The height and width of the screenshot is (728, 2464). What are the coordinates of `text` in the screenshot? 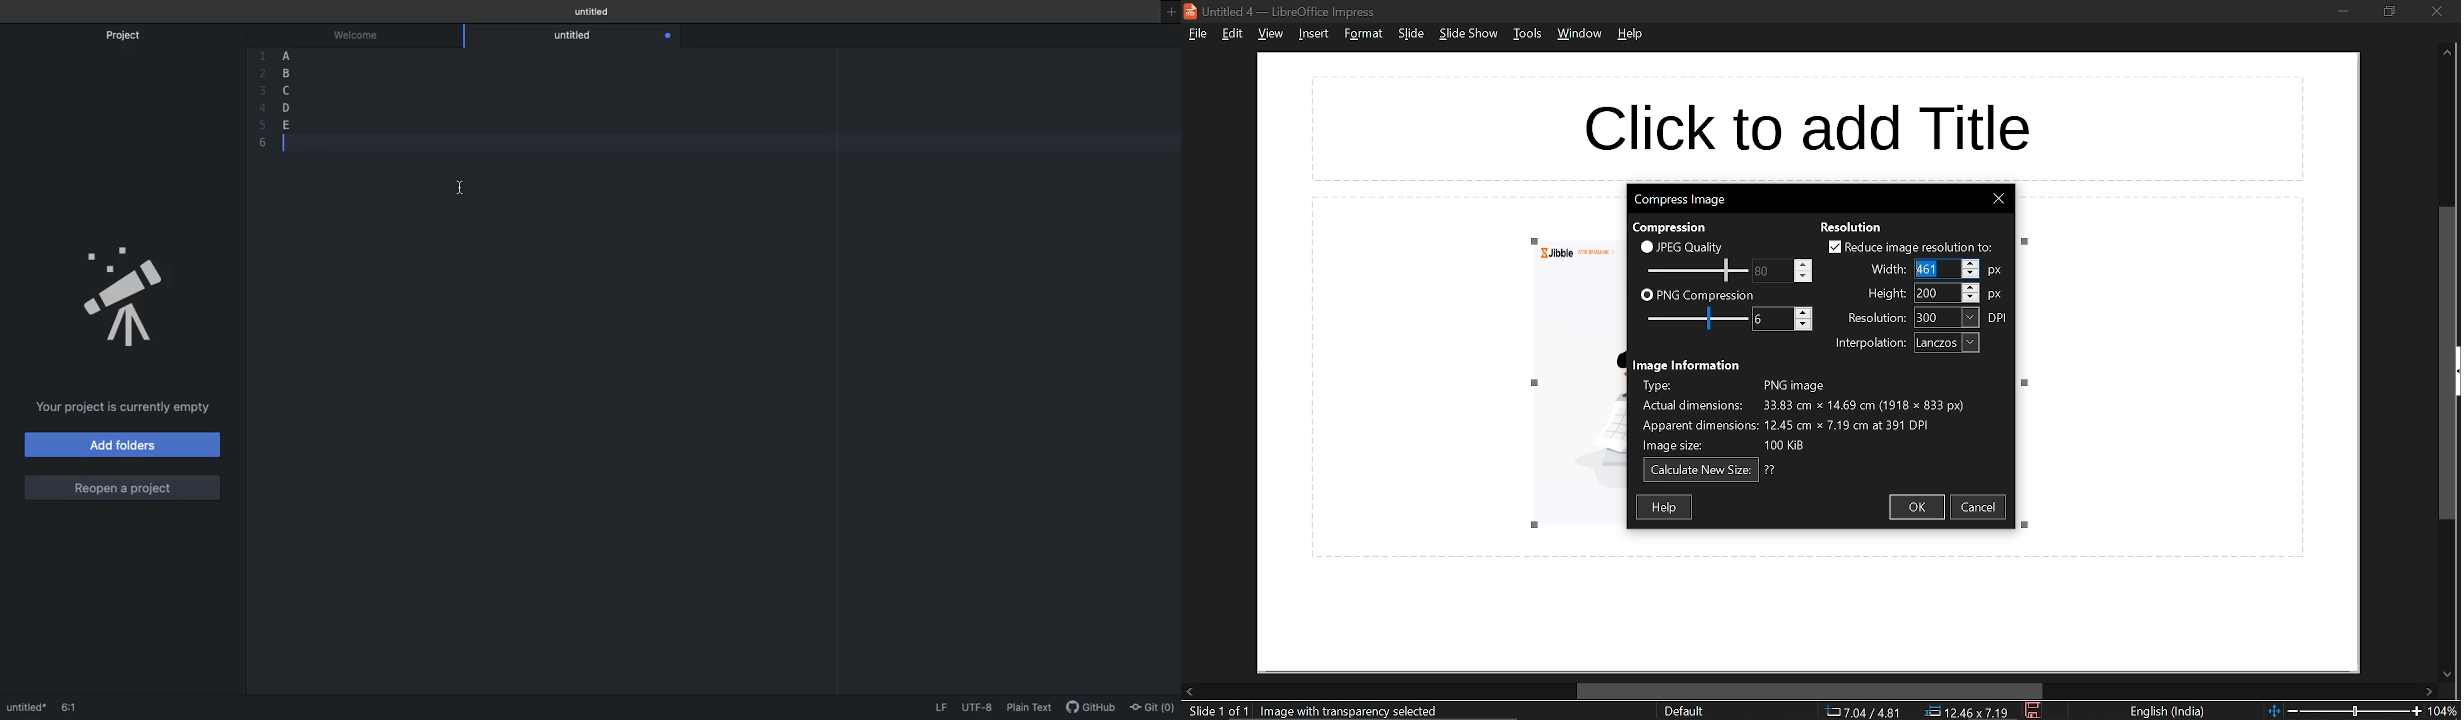 It's located at (1887, 294).